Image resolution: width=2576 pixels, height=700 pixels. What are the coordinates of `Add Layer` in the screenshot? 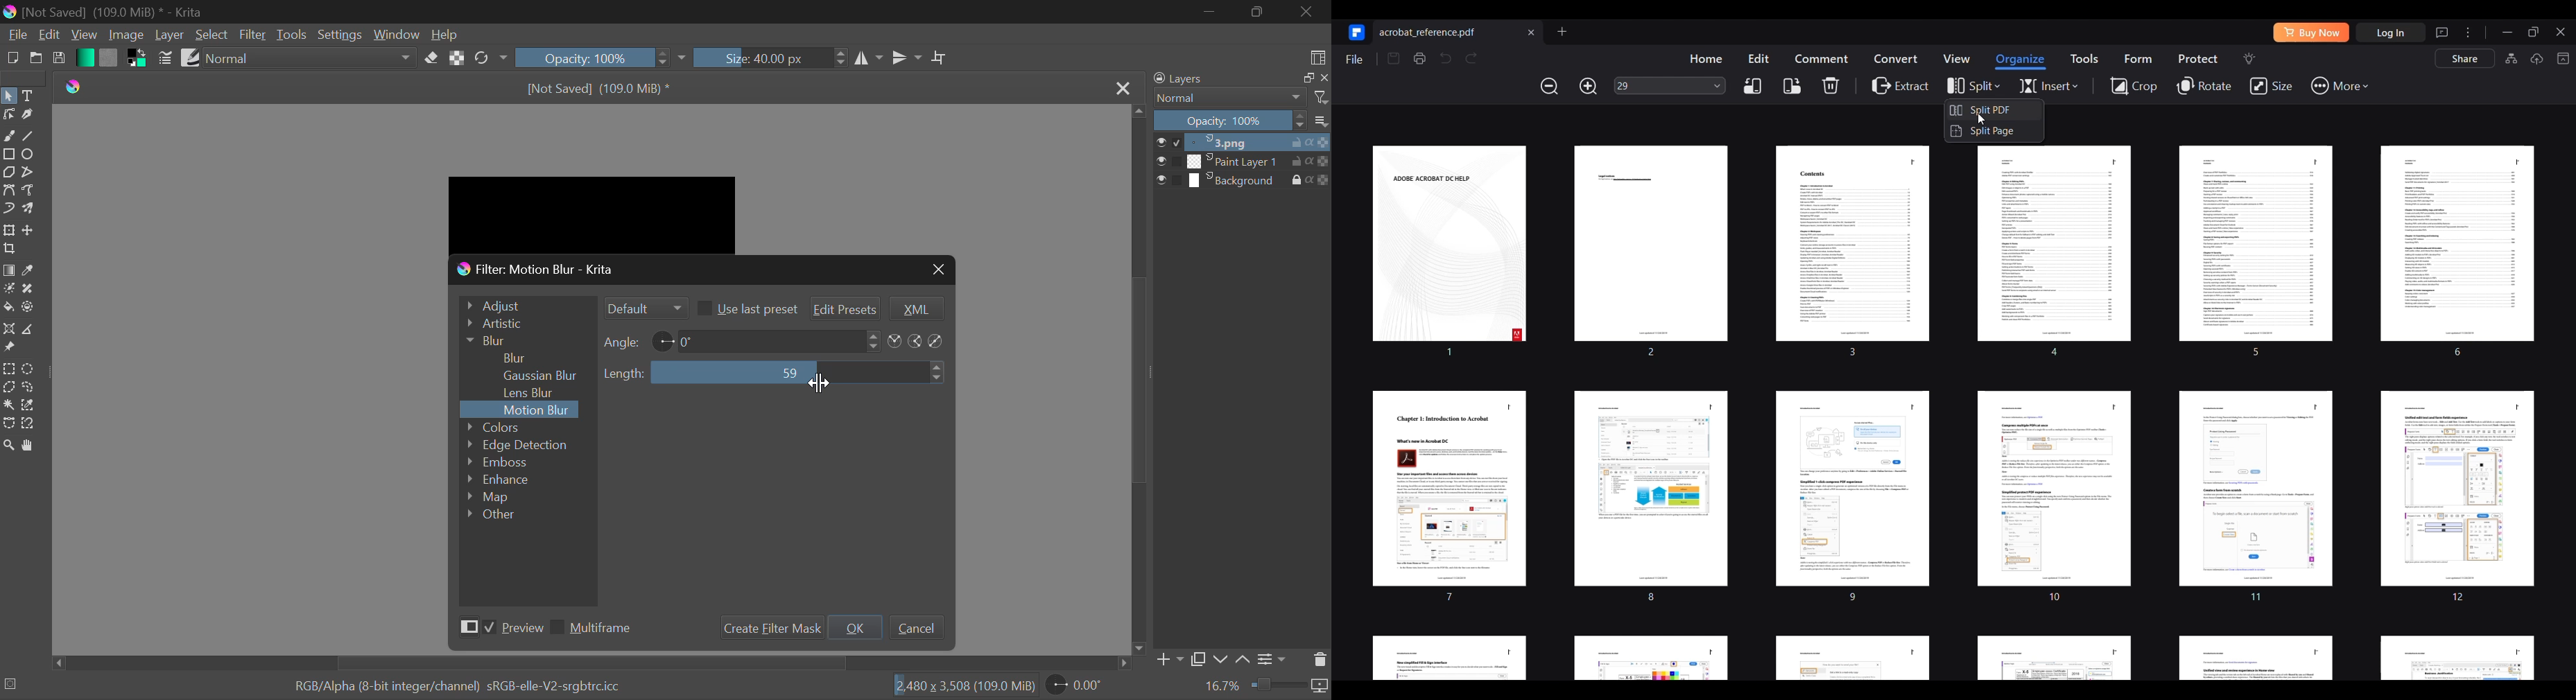 It's located at (1169, 660).